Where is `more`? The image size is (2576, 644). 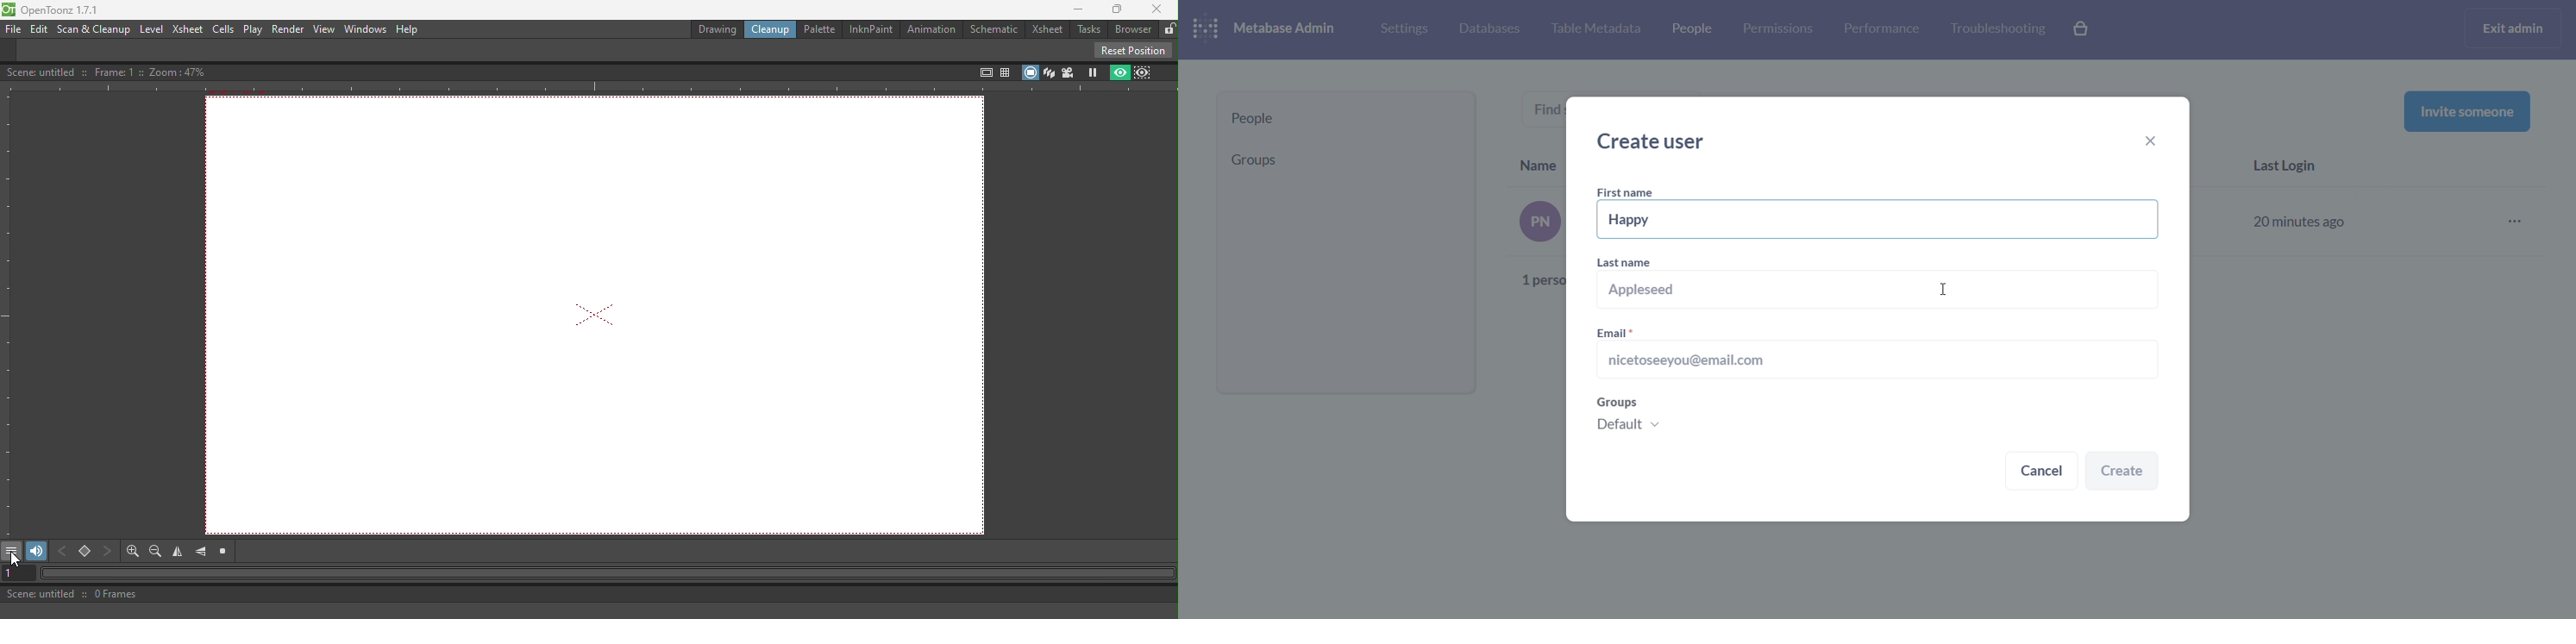 more is located at coordinates (2520, 222).